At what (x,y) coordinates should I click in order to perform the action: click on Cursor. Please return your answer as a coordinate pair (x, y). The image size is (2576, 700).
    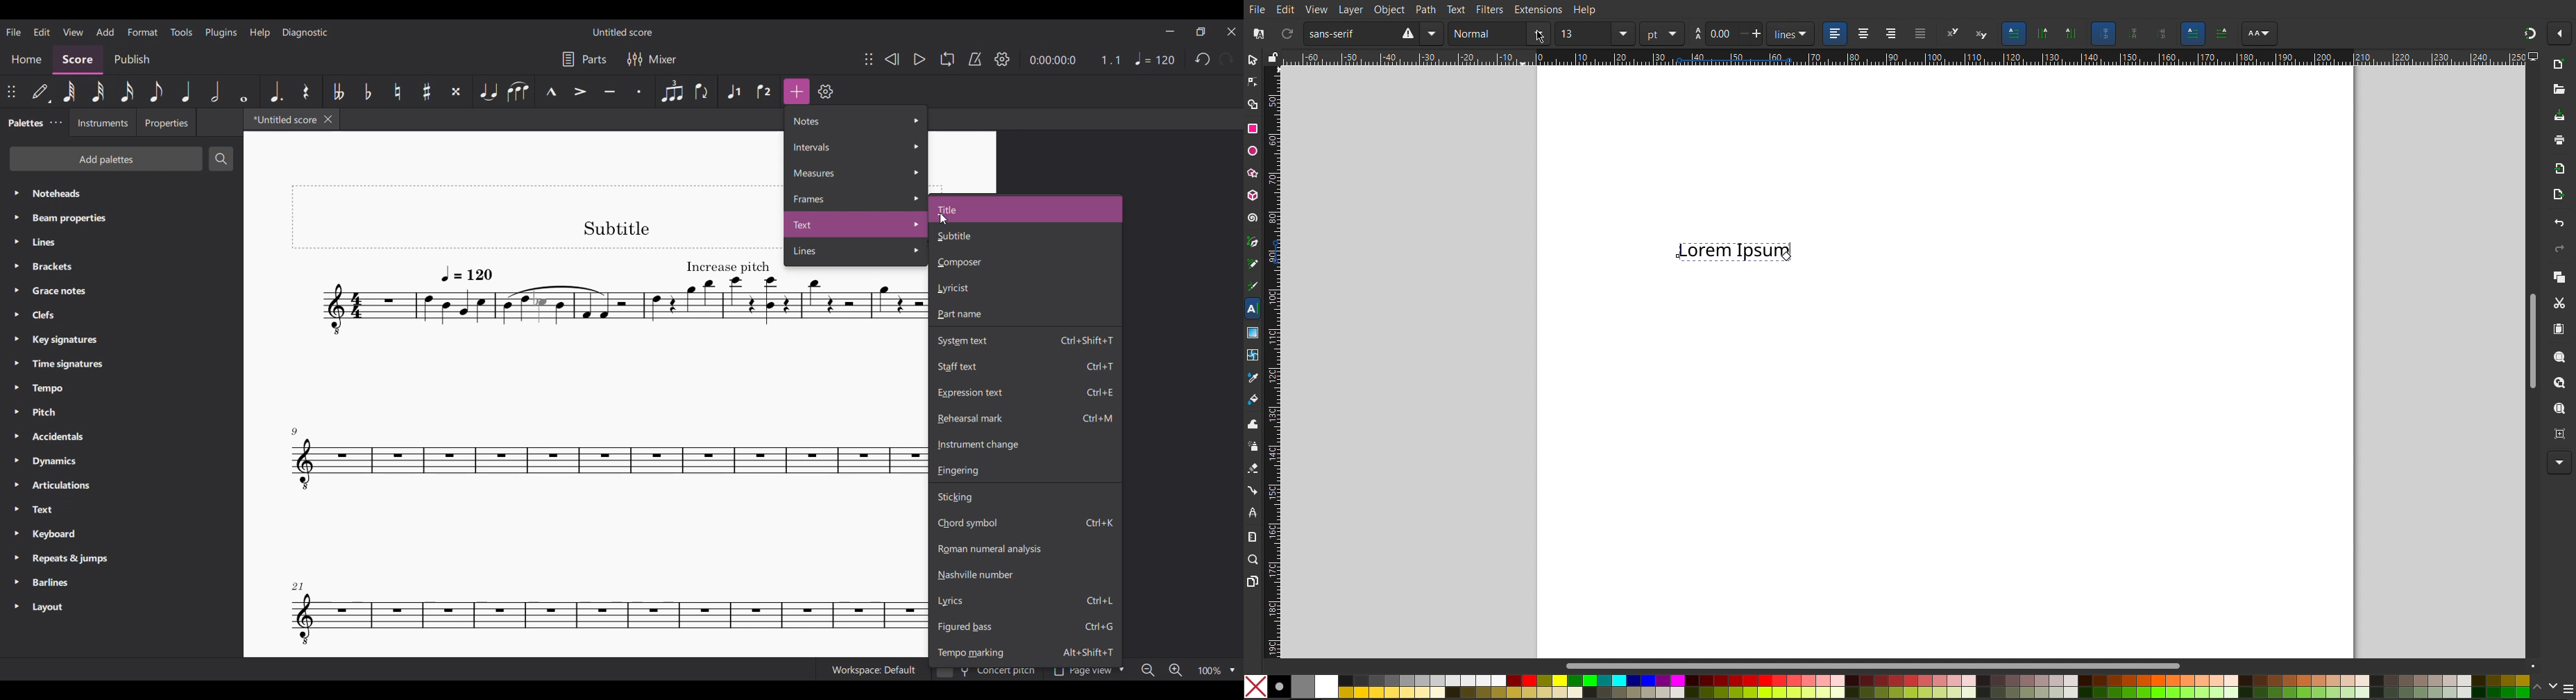
    Looking at the image, I should click on (943, 219).